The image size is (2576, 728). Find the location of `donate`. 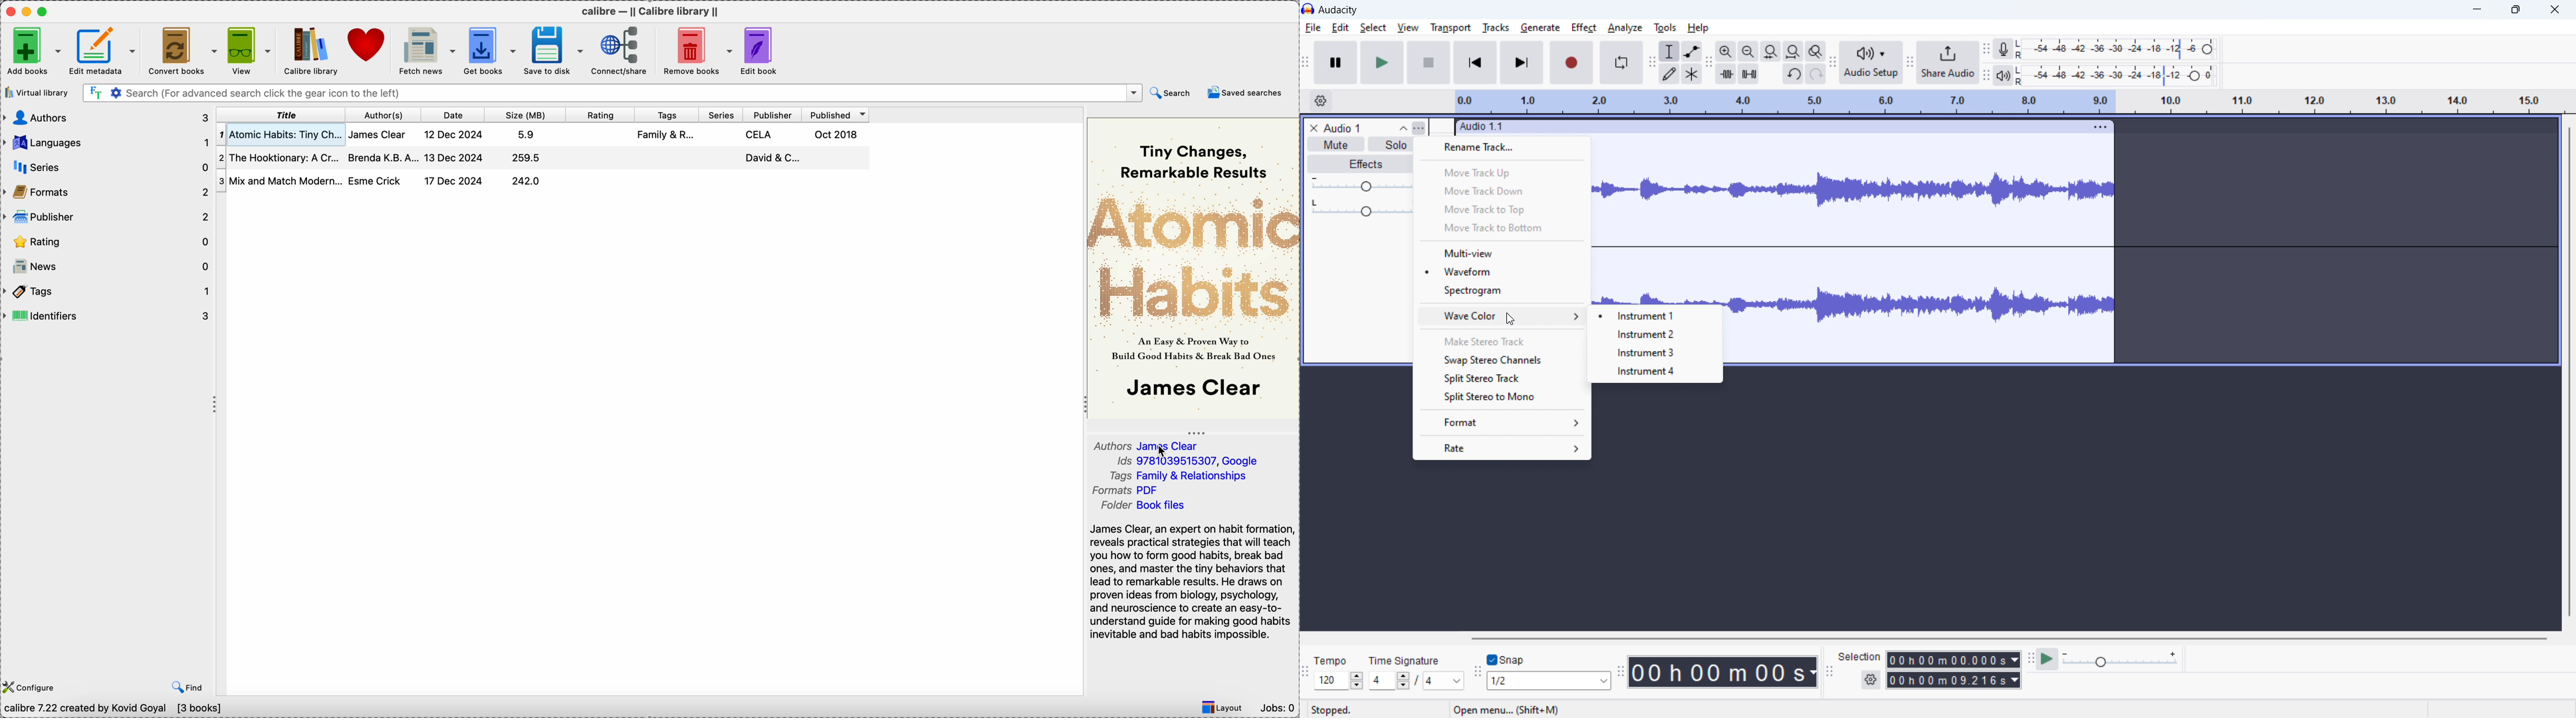

donate is located at coordinates (369, 46).